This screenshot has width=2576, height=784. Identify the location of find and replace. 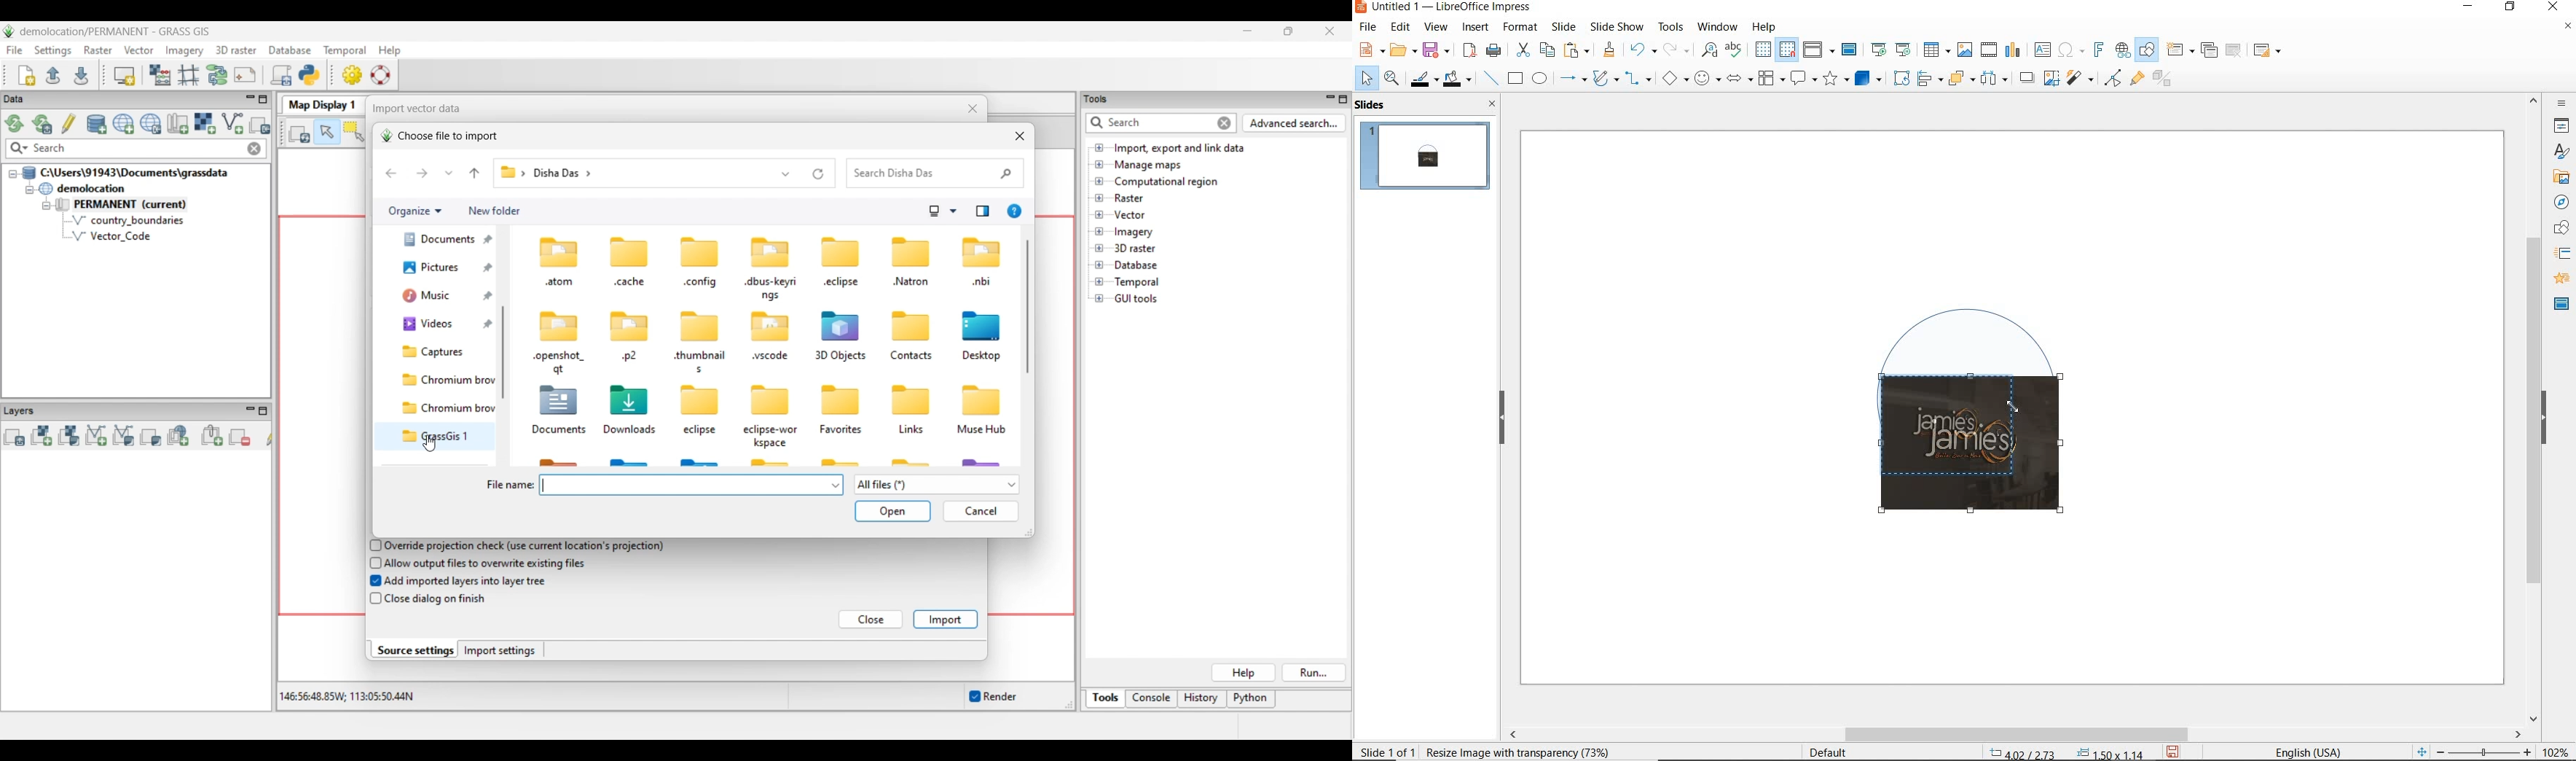
(1709, 50).